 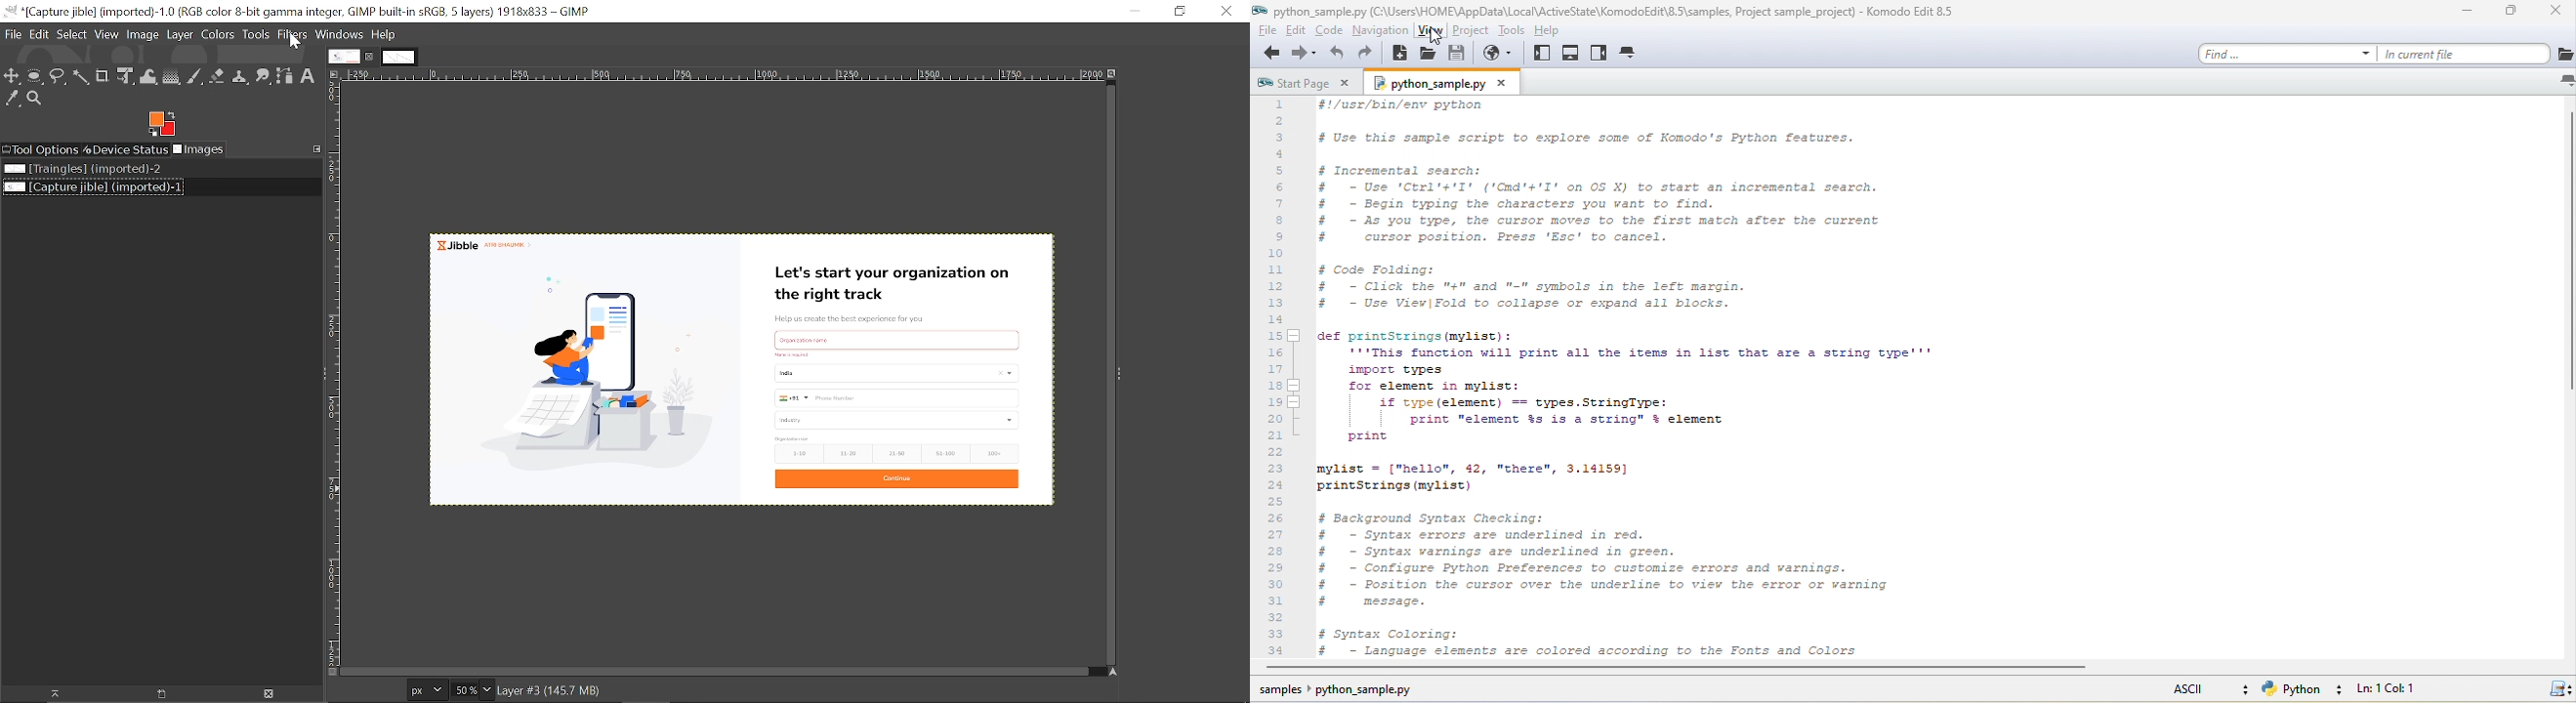 I want to click on Windows, so click(x=341, y=34).